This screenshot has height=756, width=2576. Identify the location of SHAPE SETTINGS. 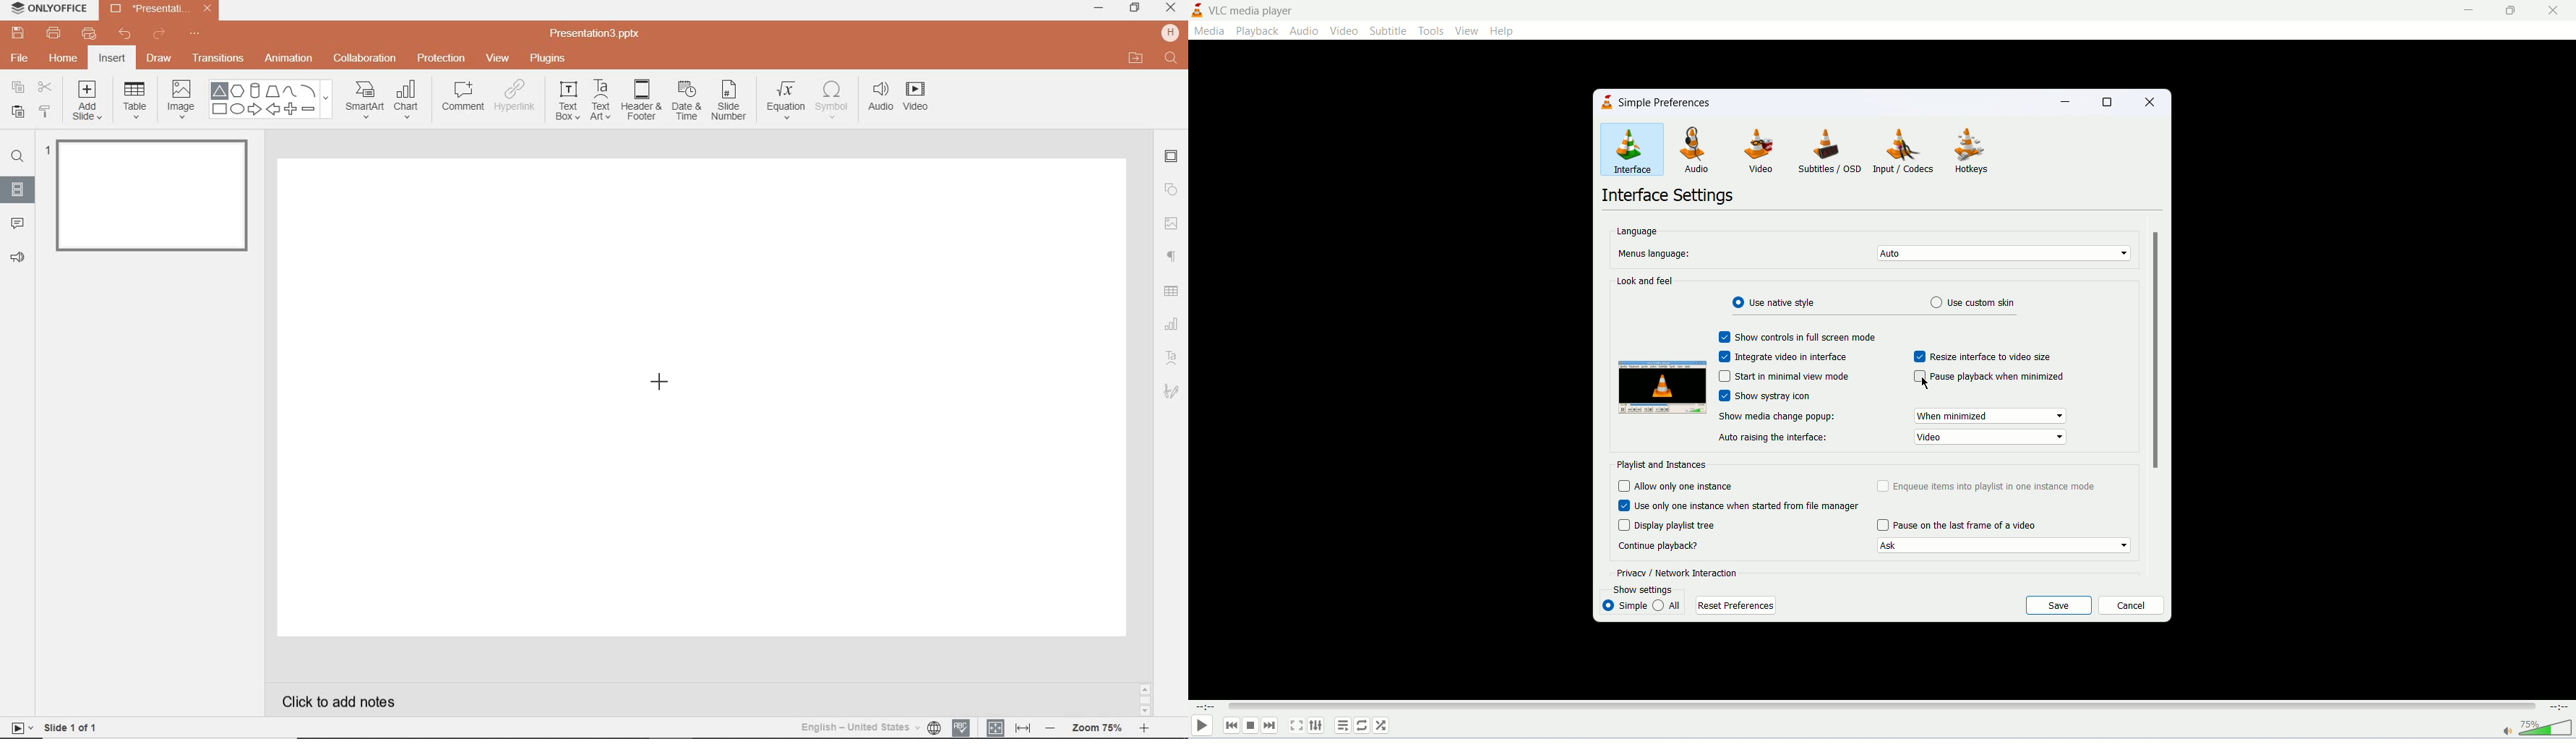
(1170, 189).